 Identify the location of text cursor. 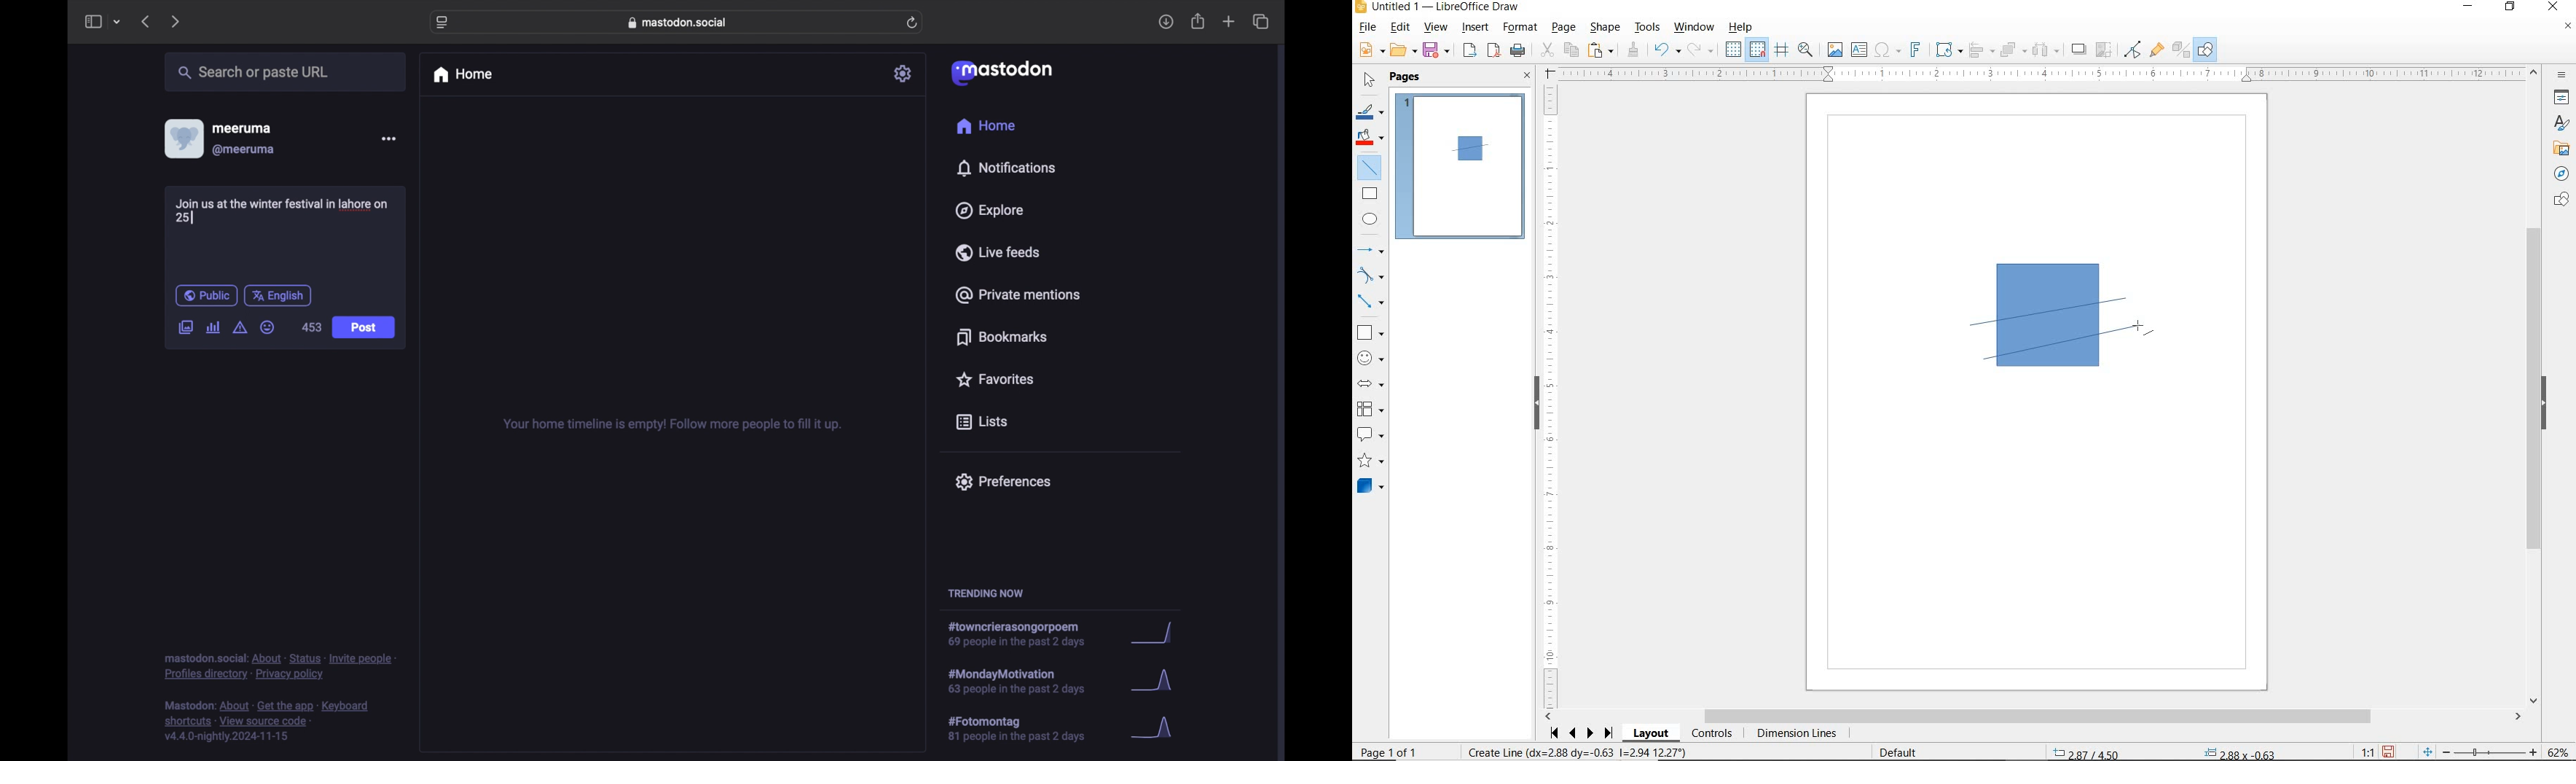
(192, 216).